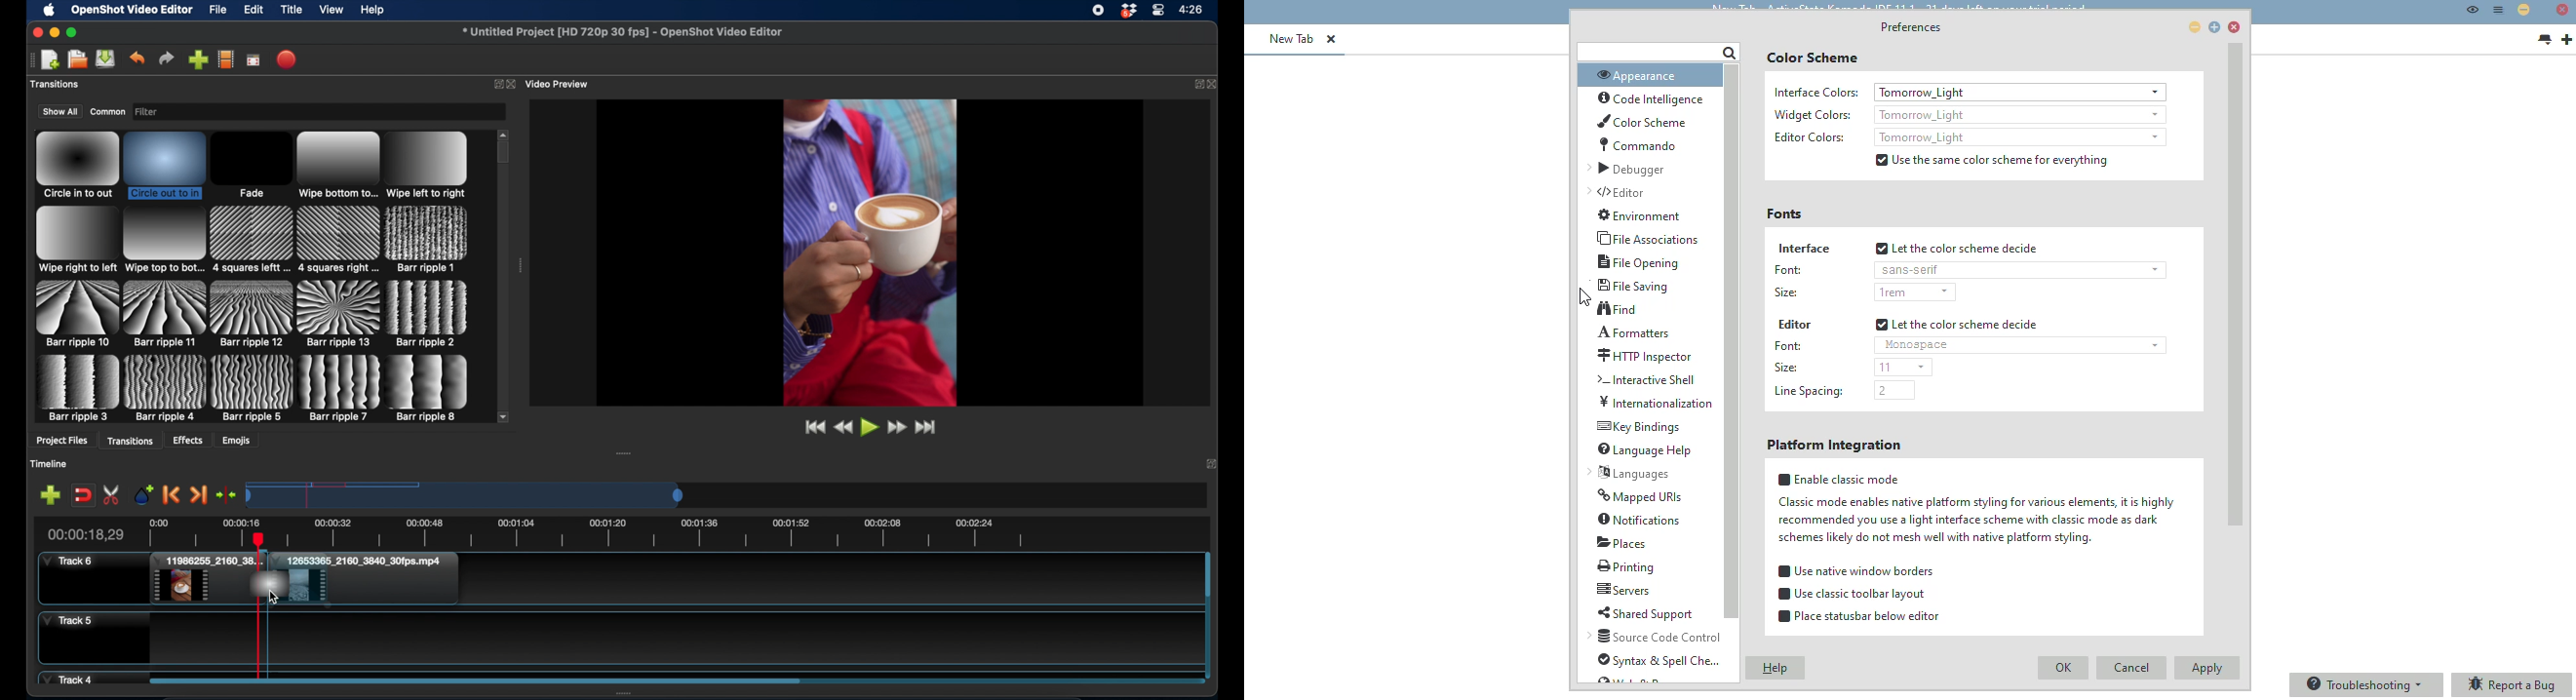 The image size is (2576, 700). I want to click on color scheme, so click(1641, 121).